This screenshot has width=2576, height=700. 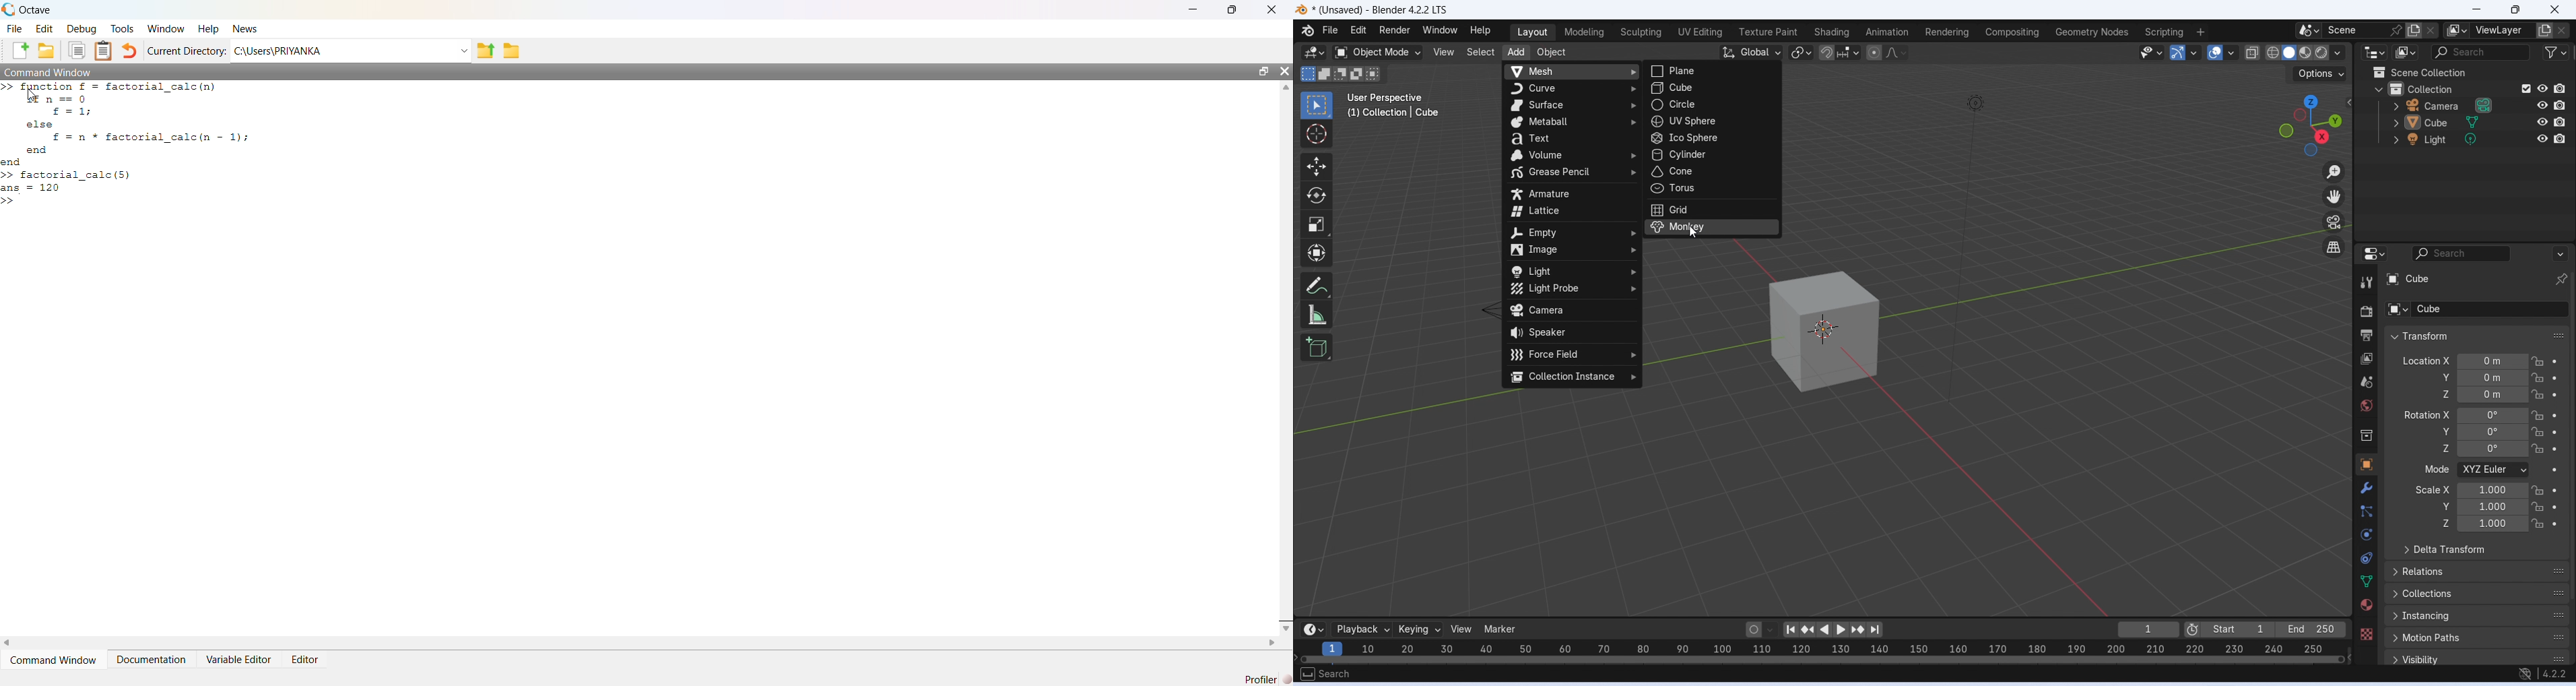 I want to click on measure, so click(x=1316, y=314).